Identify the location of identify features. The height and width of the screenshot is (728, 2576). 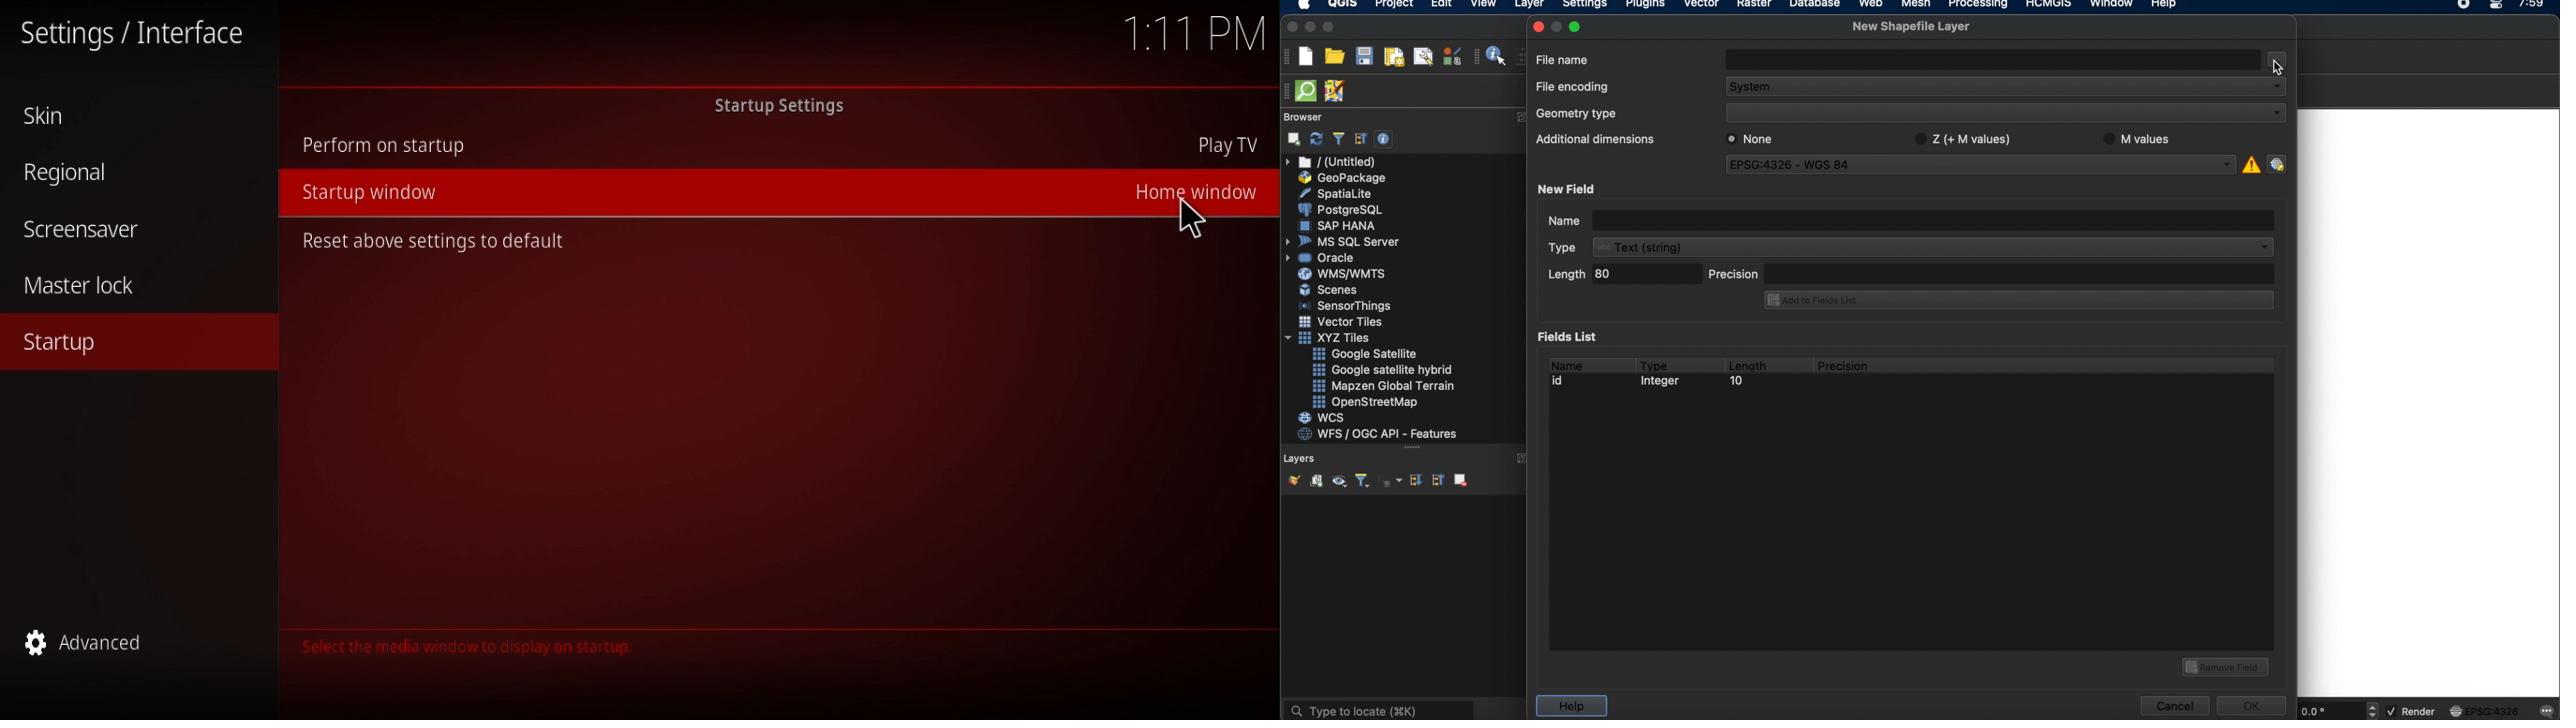
(1491, 56).